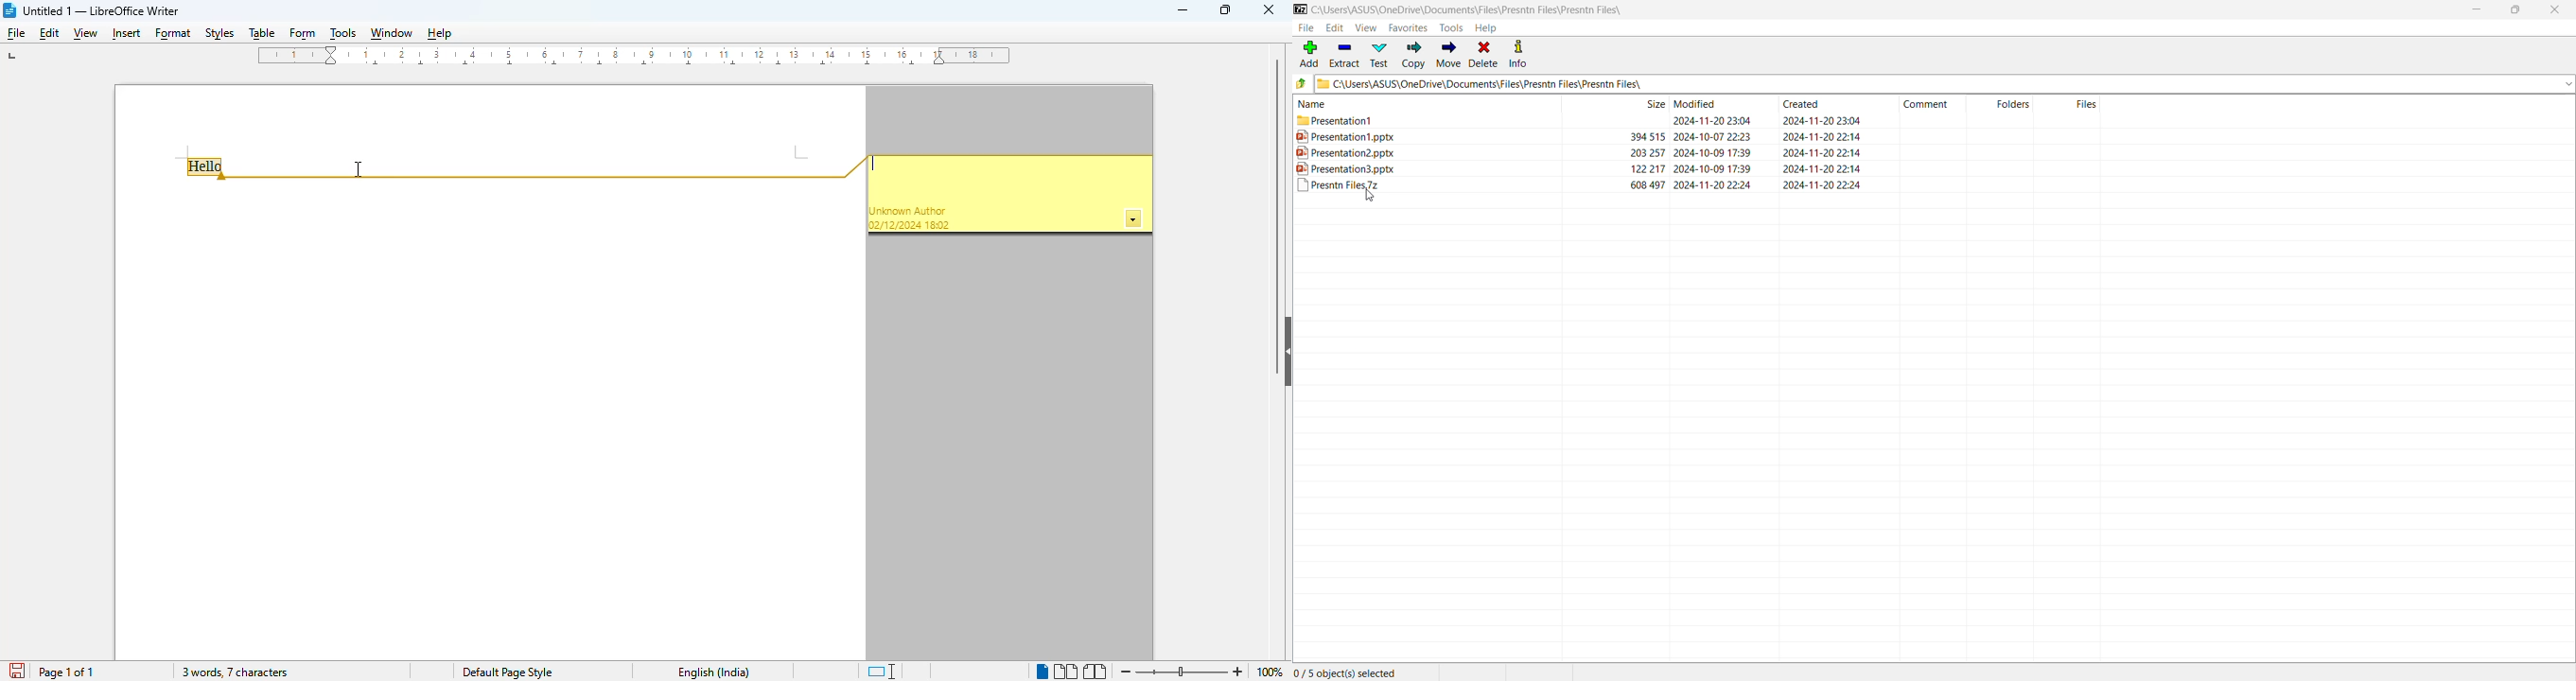 The width and height of the screenshot is (2576, 700). I want to click on c\Users\ASUS\OneDrive\Documents\Files\Presntn Files\Presntn Files\, so click(1945, 86).